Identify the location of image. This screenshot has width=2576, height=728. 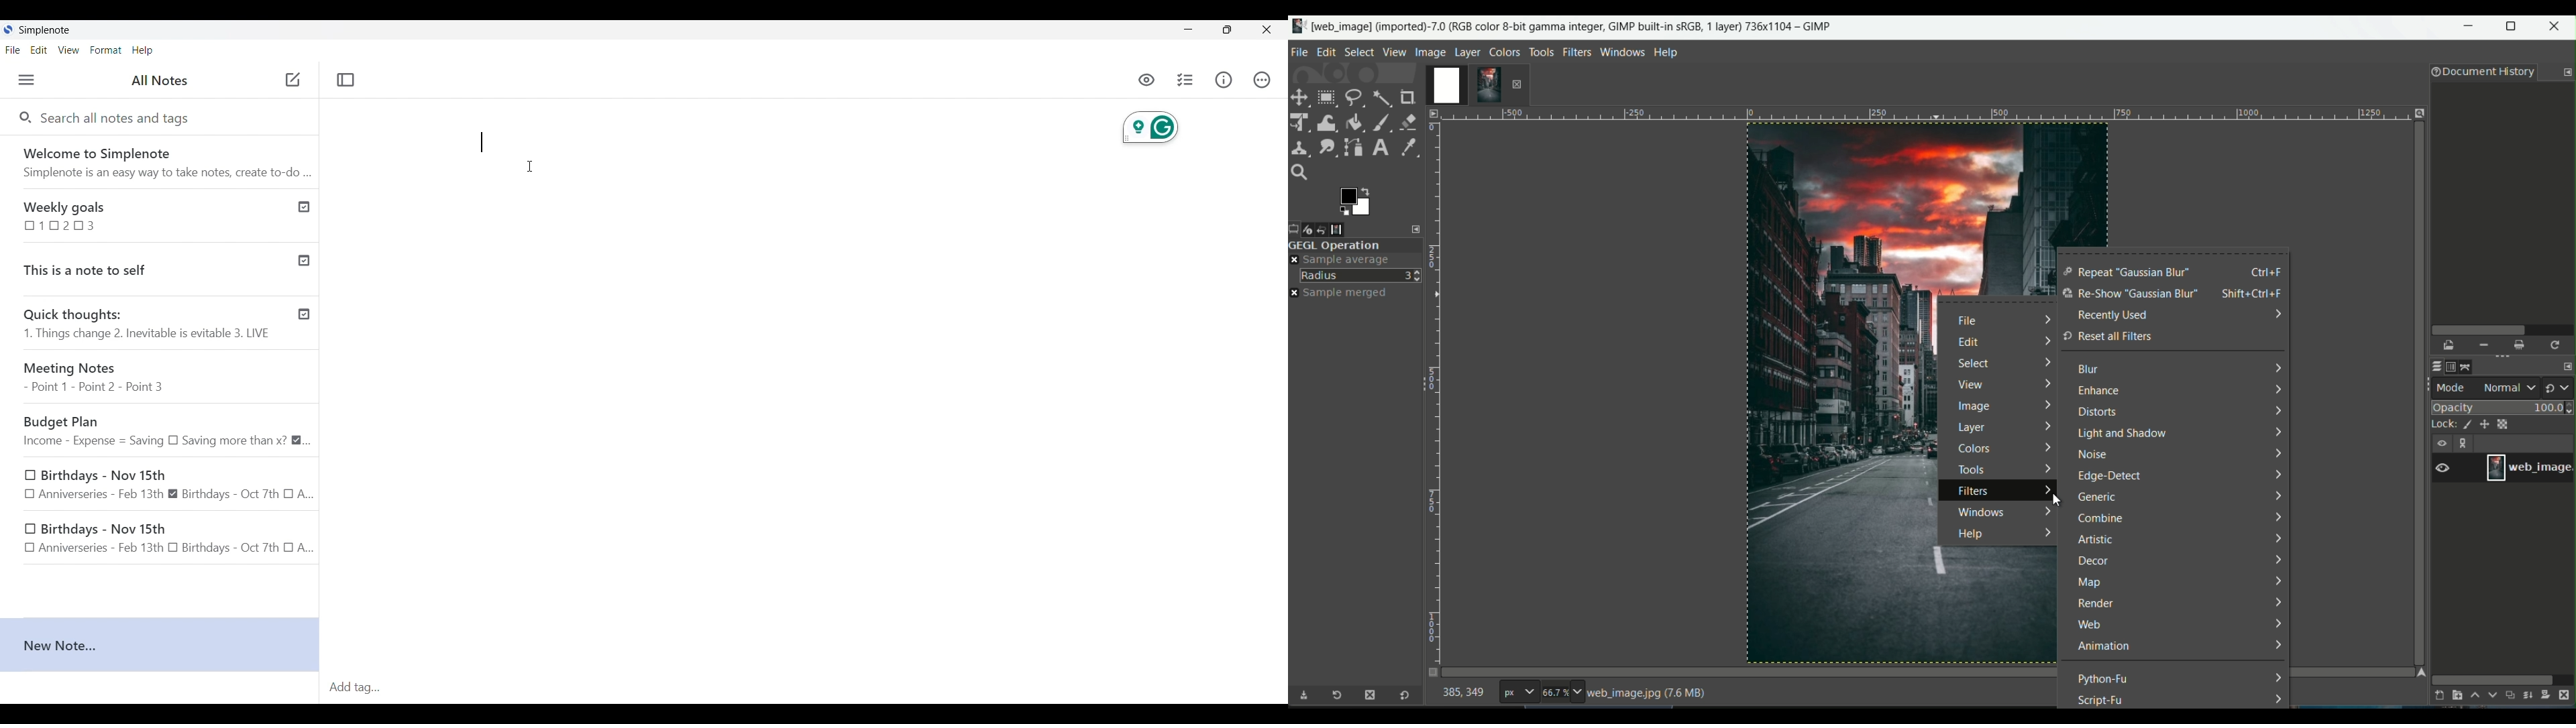
(1974, 408).